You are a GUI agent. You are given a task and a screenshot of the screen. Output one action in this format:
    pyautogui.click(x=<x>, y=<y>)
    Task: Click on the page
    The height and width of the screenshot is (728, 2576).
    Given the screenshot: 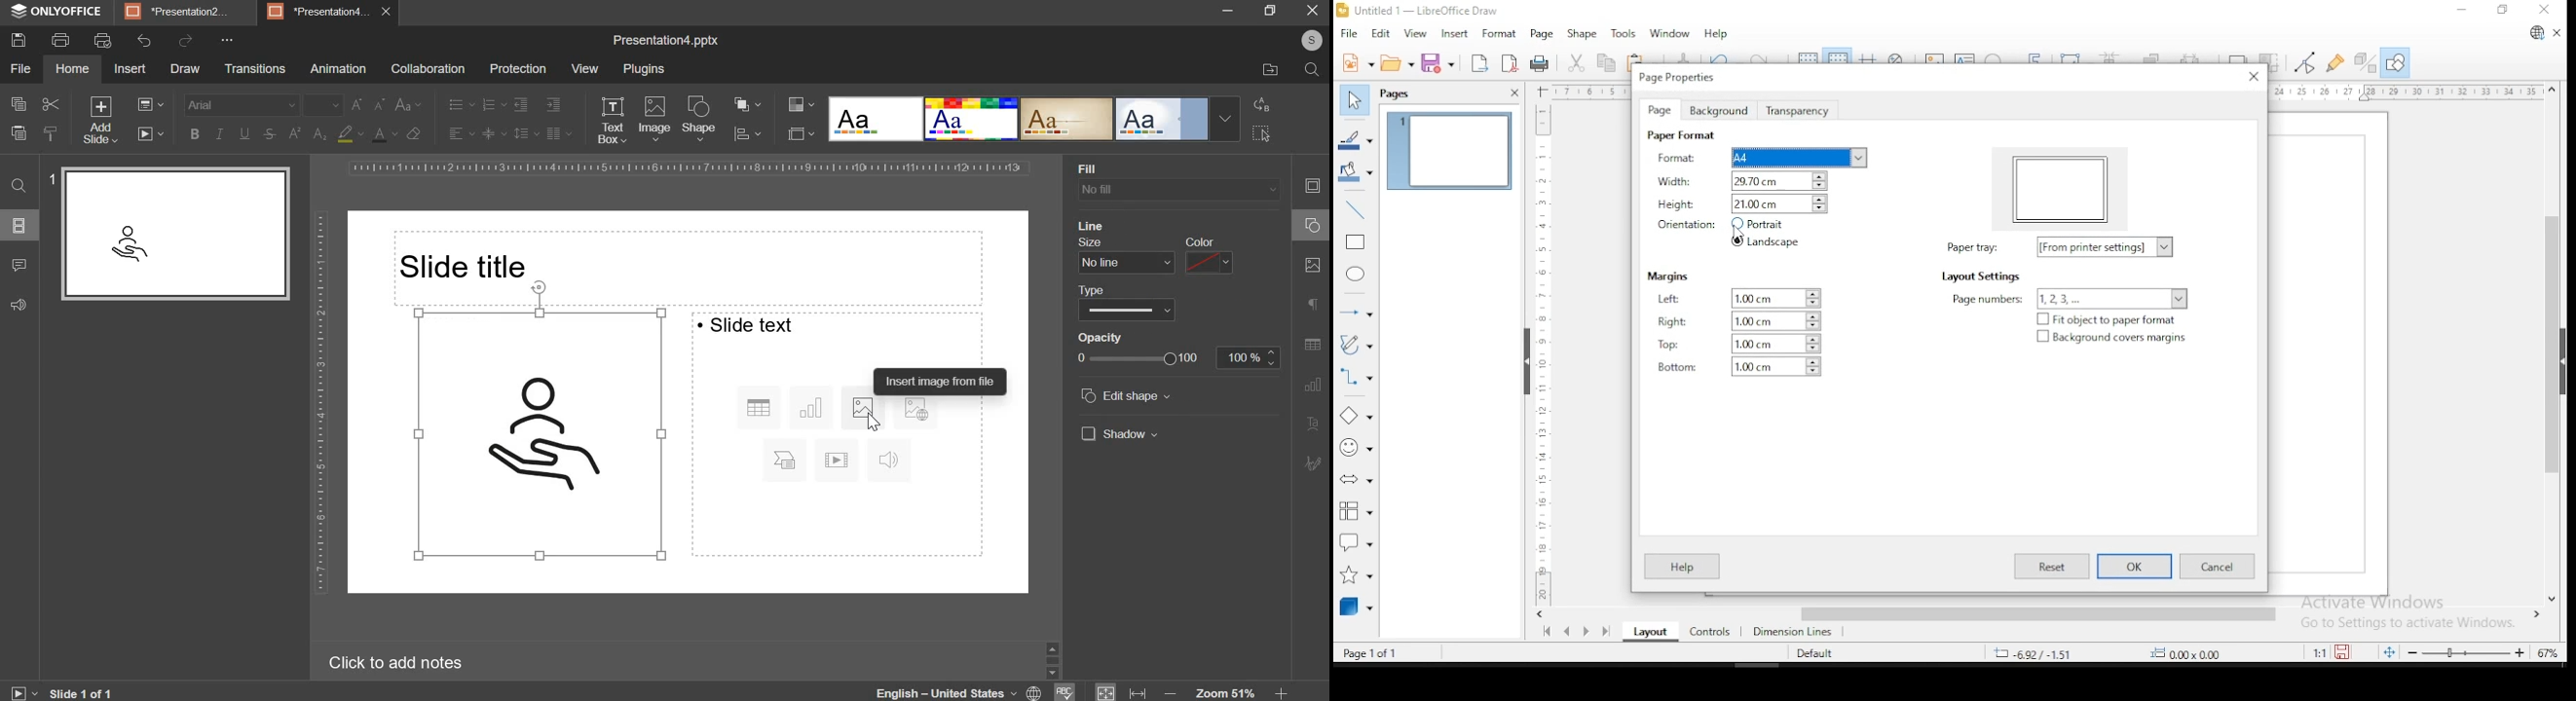 What is the action you would take?
    pyautogui.click(x=1543, y=36)
    